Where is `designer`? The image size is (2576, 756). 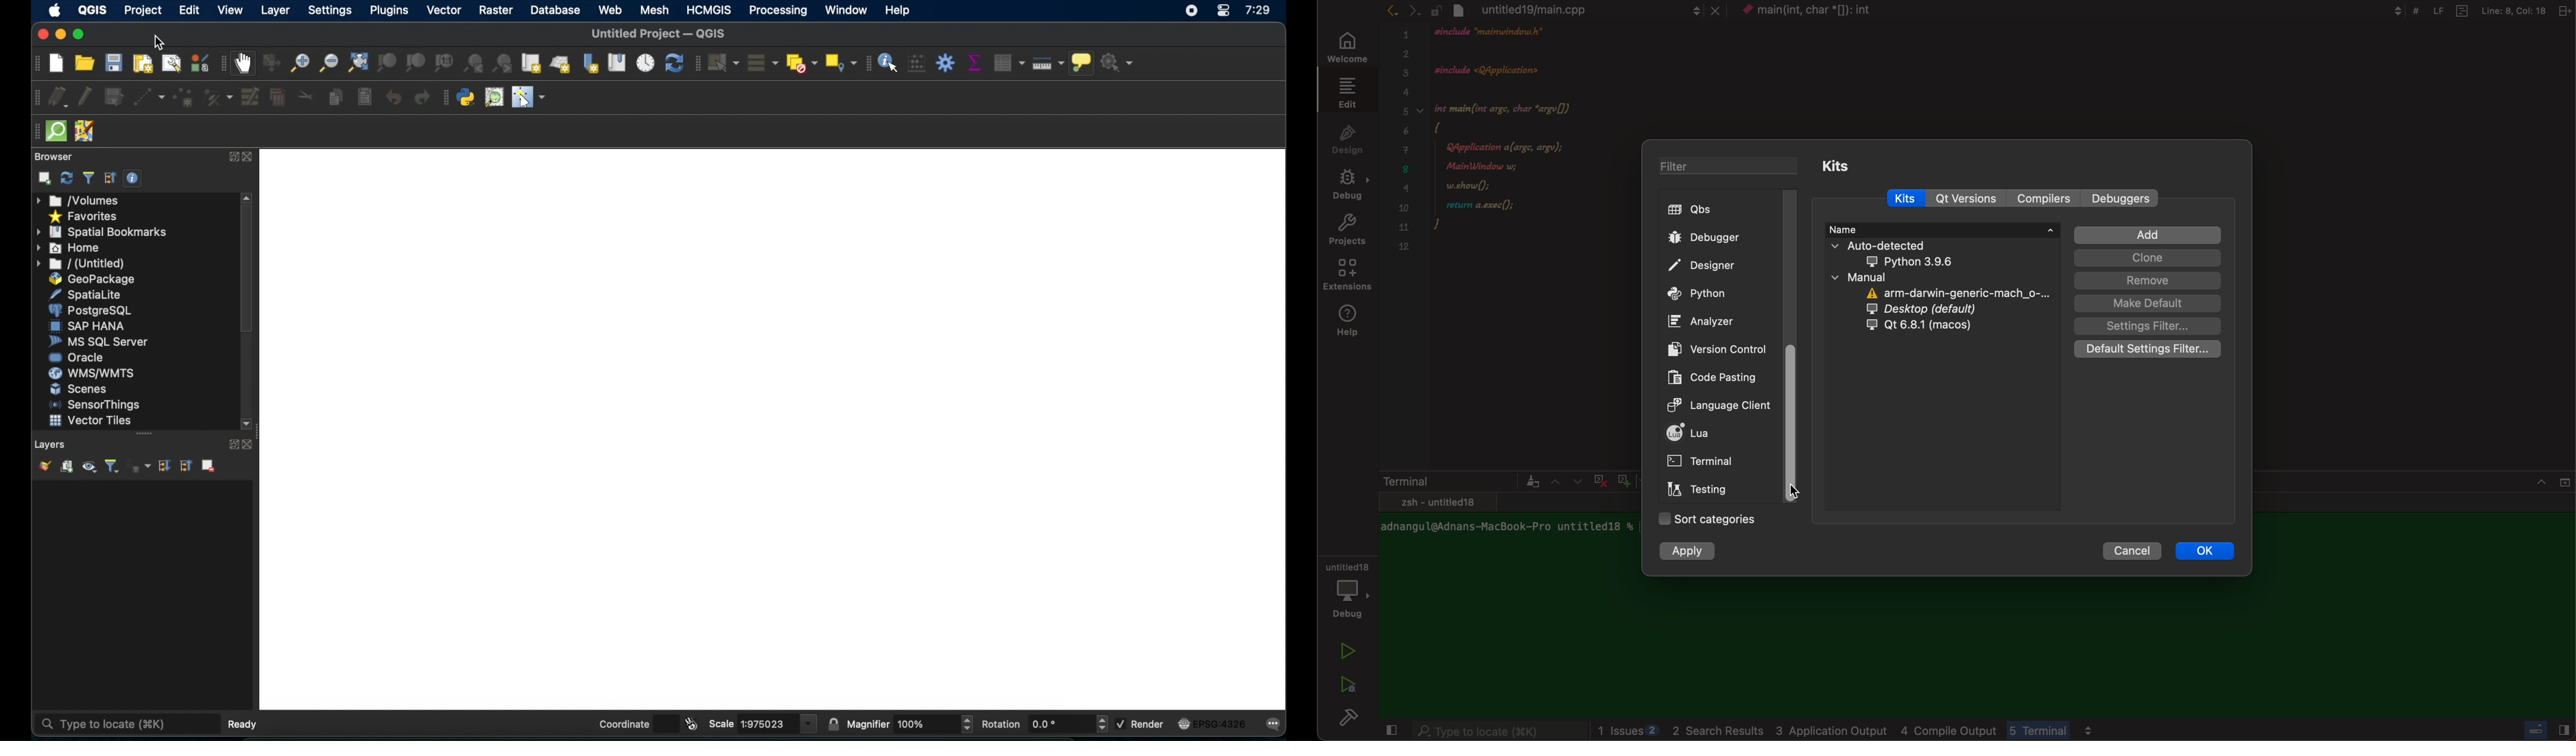
designer is located at coordinates (1719, 266).